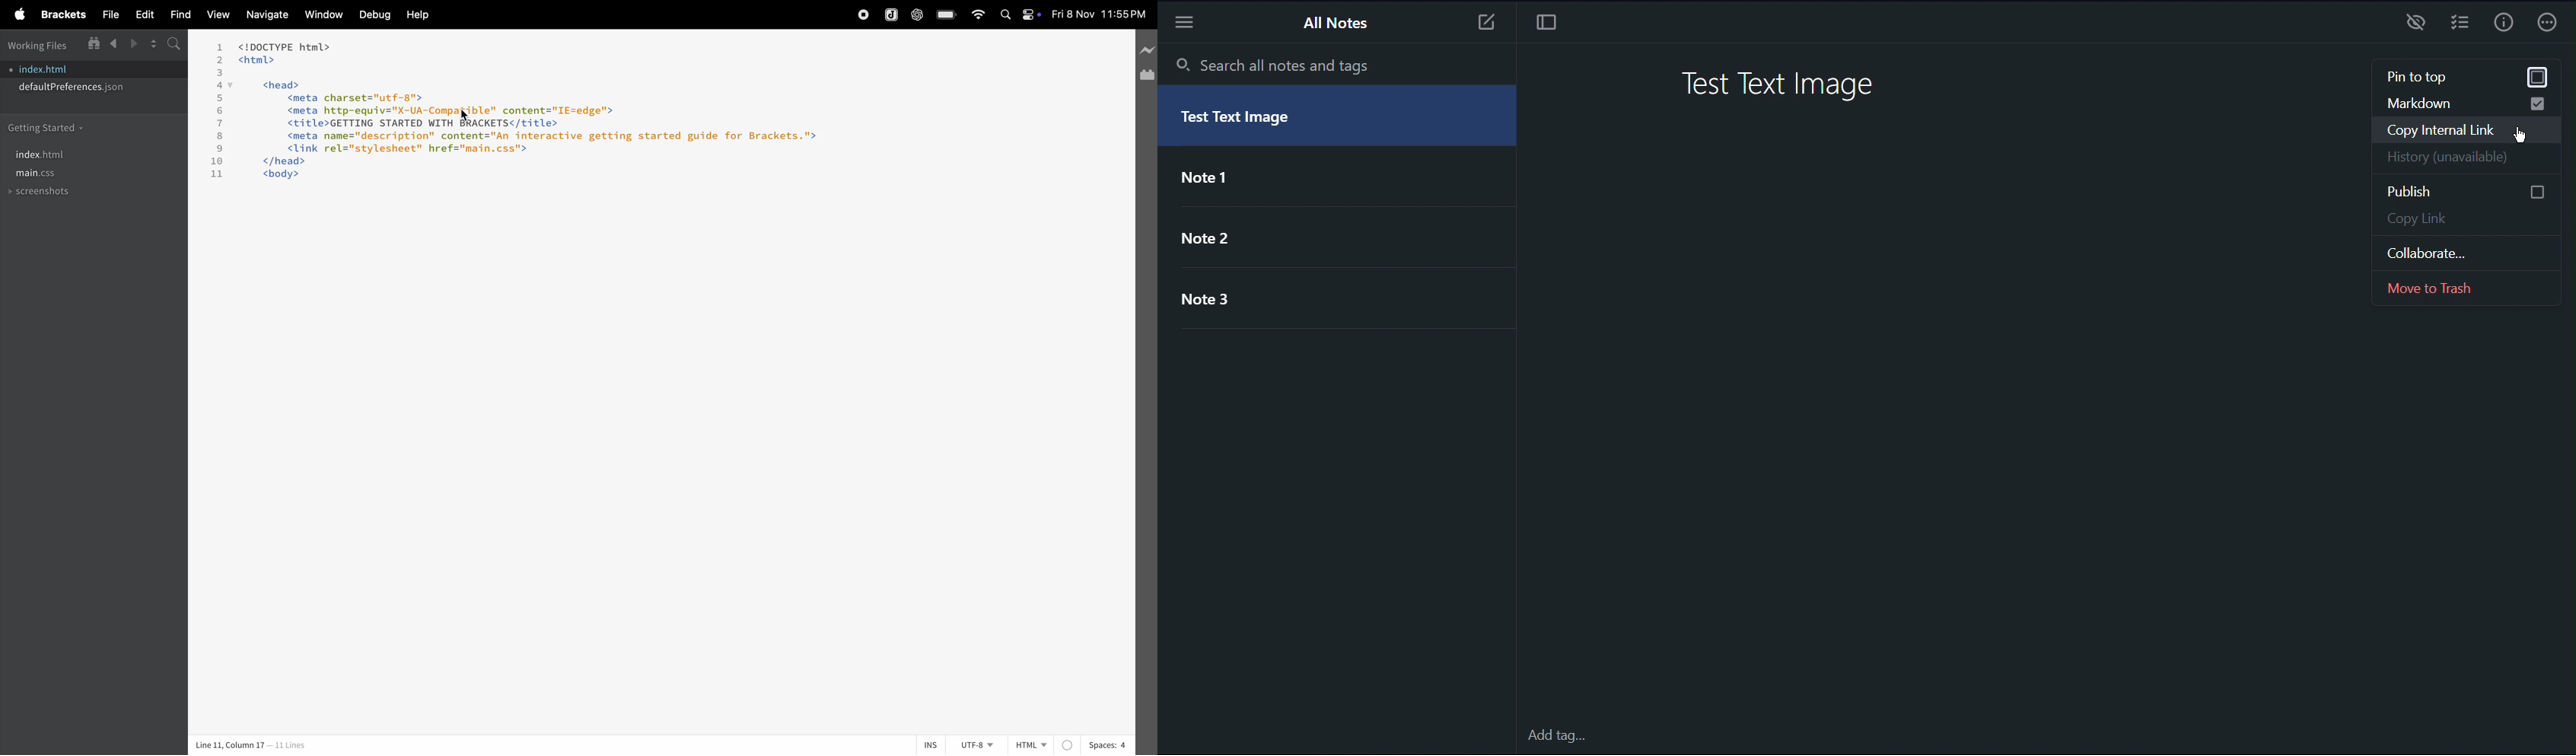 This screenshot has width=2576, height=756. I want to click on search, so click(173, 43).